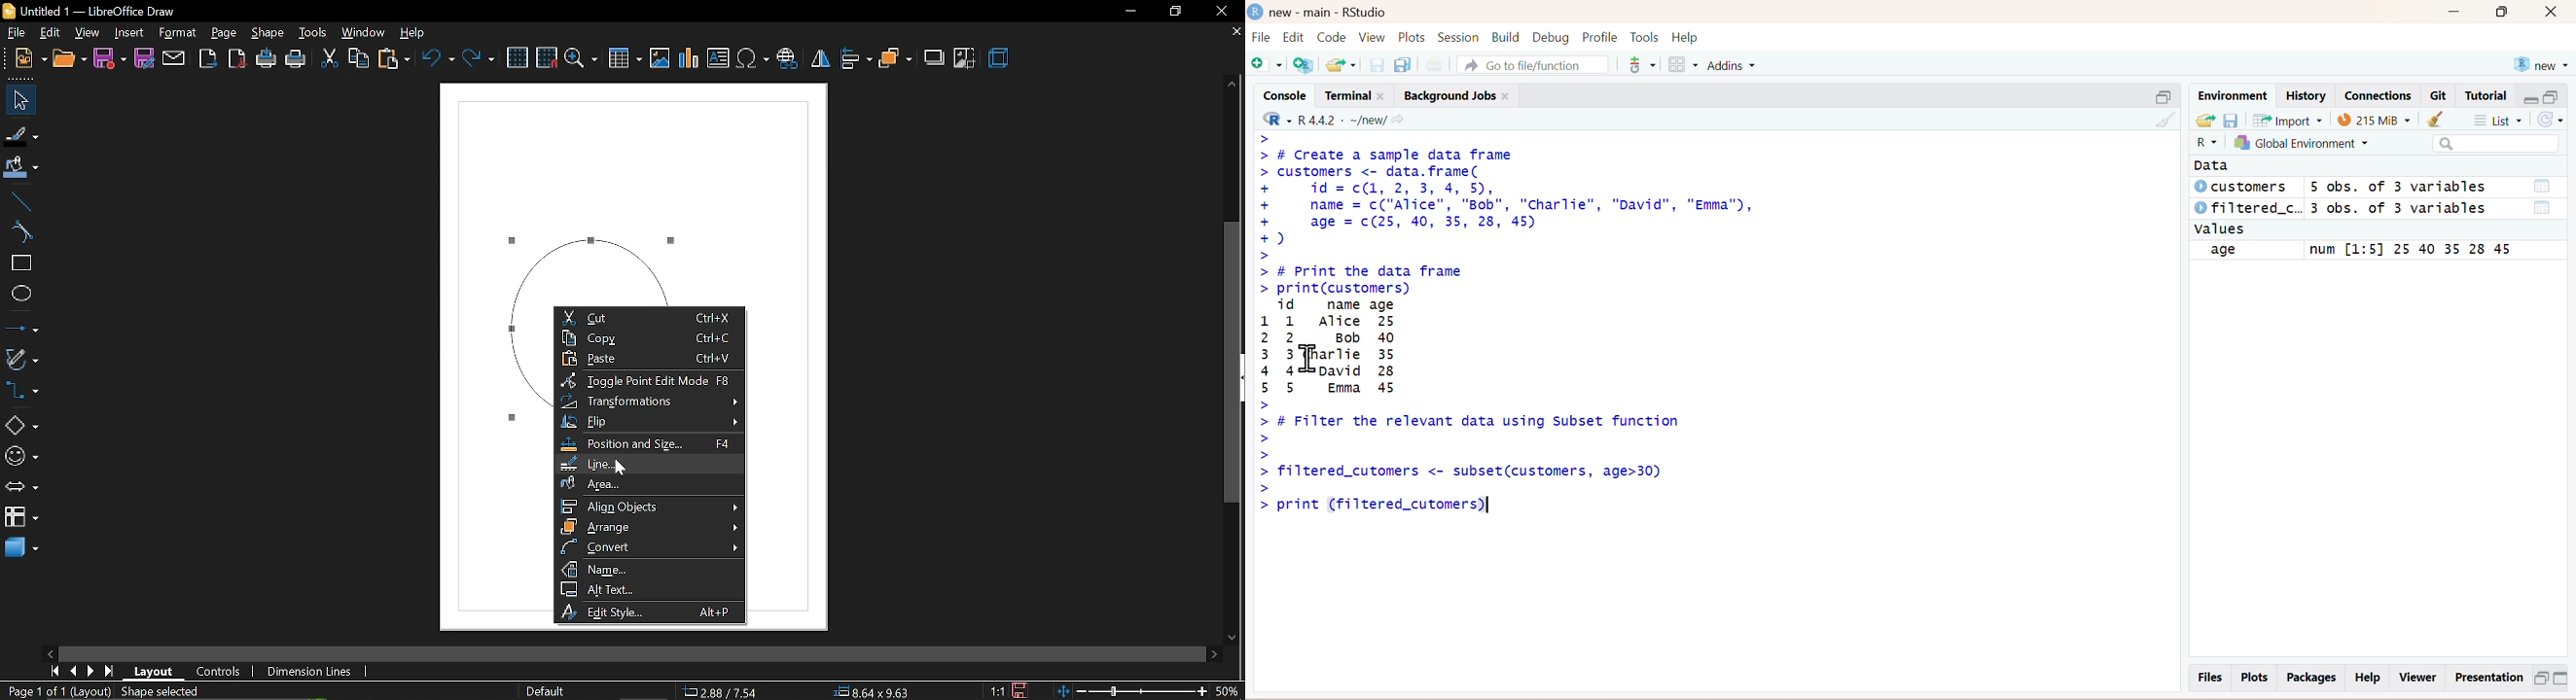 The image size is (2576, 700). I want to click on 8.64x9.63, so click(878, 693).